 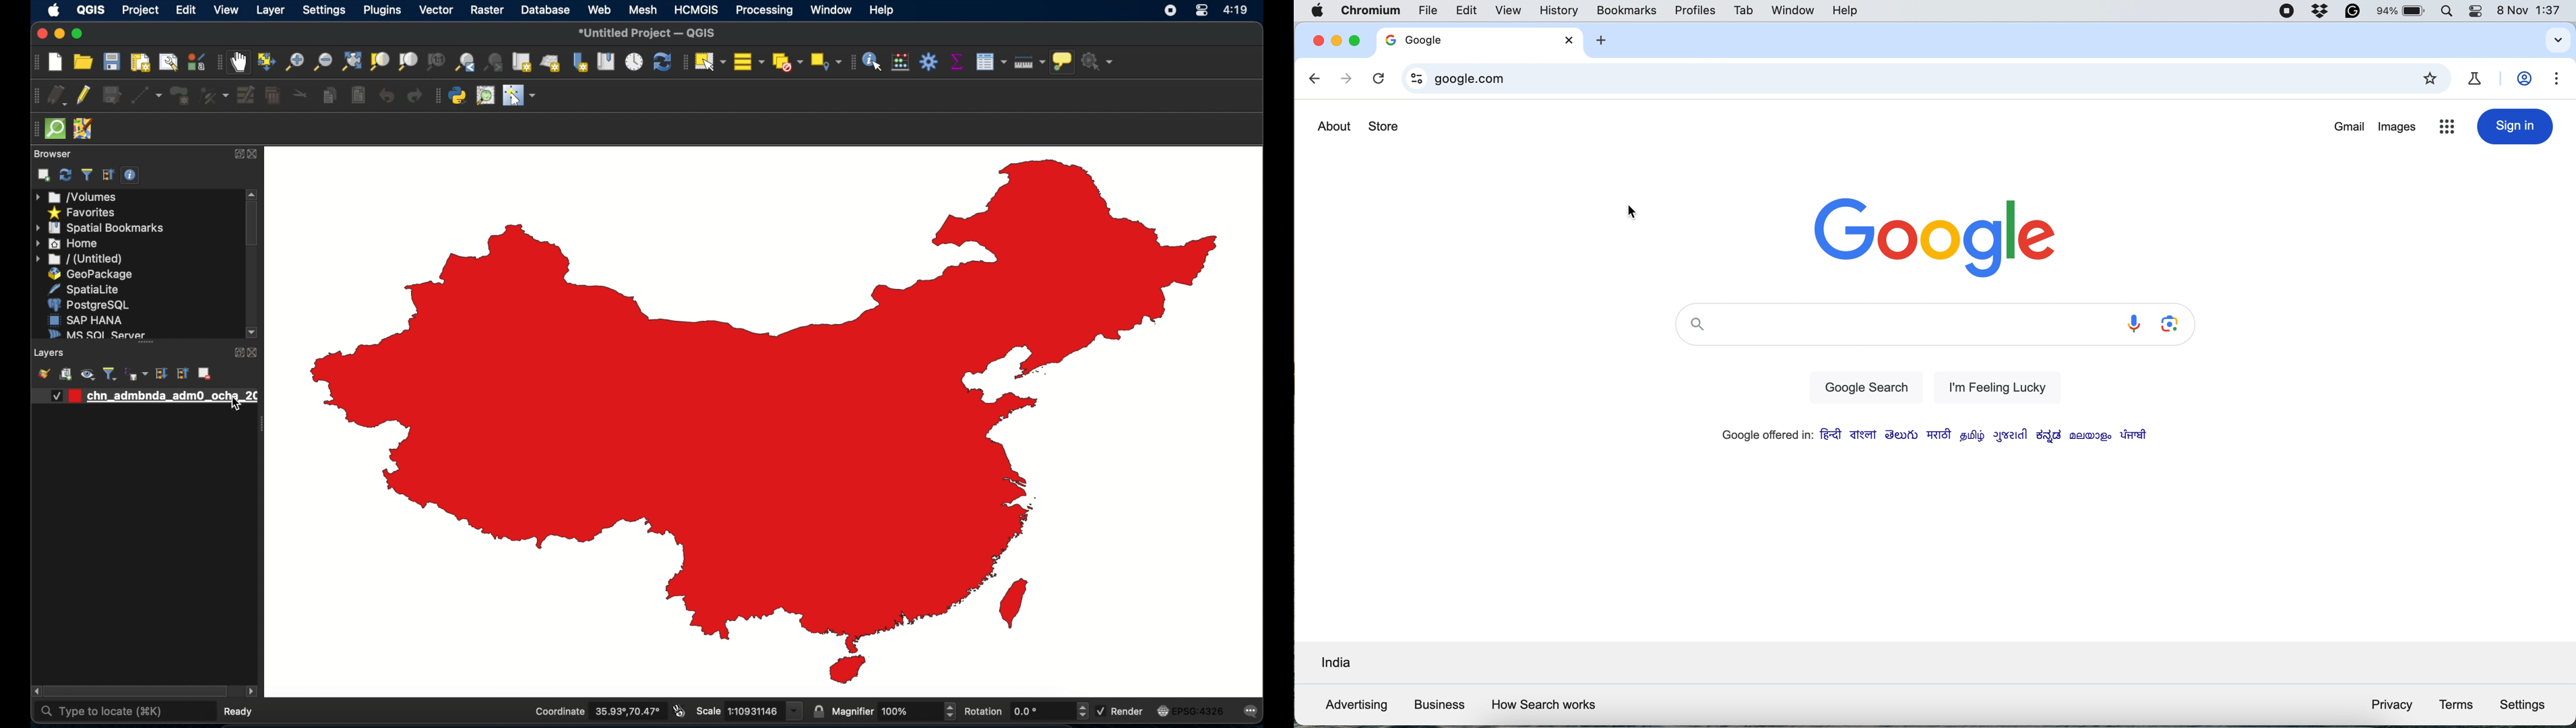 I want to click on processing, so click(x=764, y=10).